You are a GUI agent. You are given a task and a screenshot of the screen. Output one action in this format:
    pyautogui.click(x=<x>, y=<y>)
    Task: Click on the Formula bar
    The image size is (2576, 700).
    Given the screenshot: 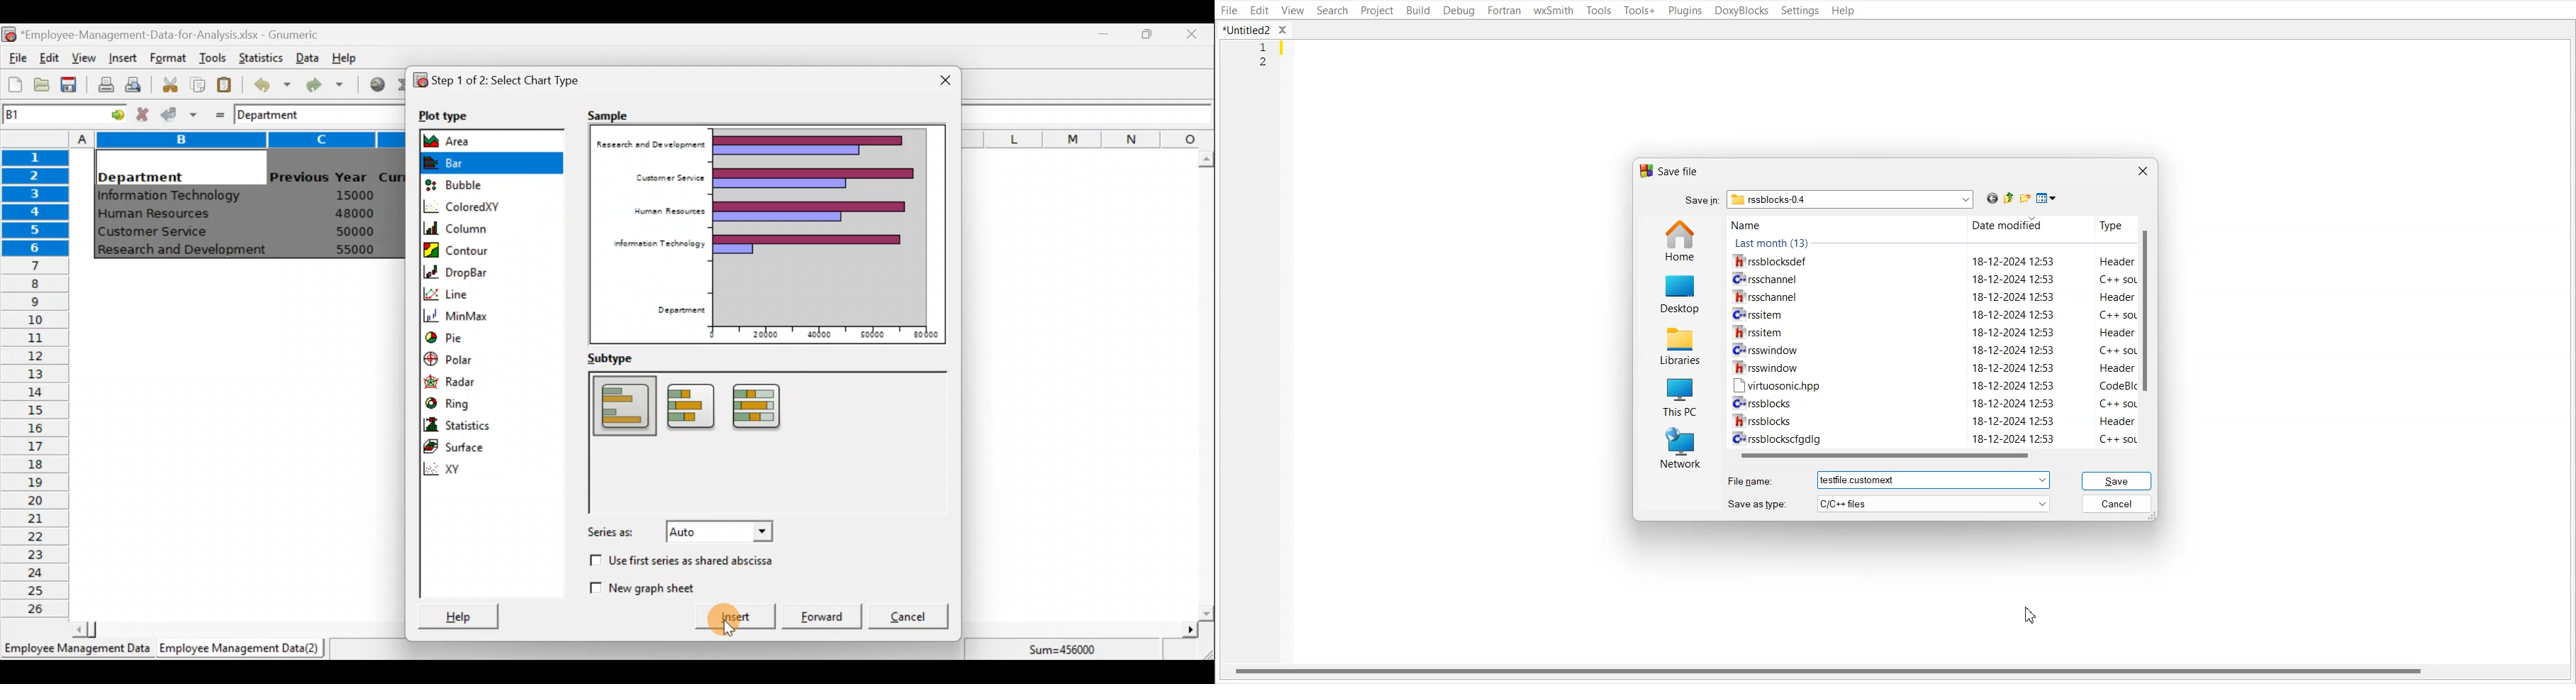 What is the action you would take?
    pyautogui.click(x=365, y=112)
    